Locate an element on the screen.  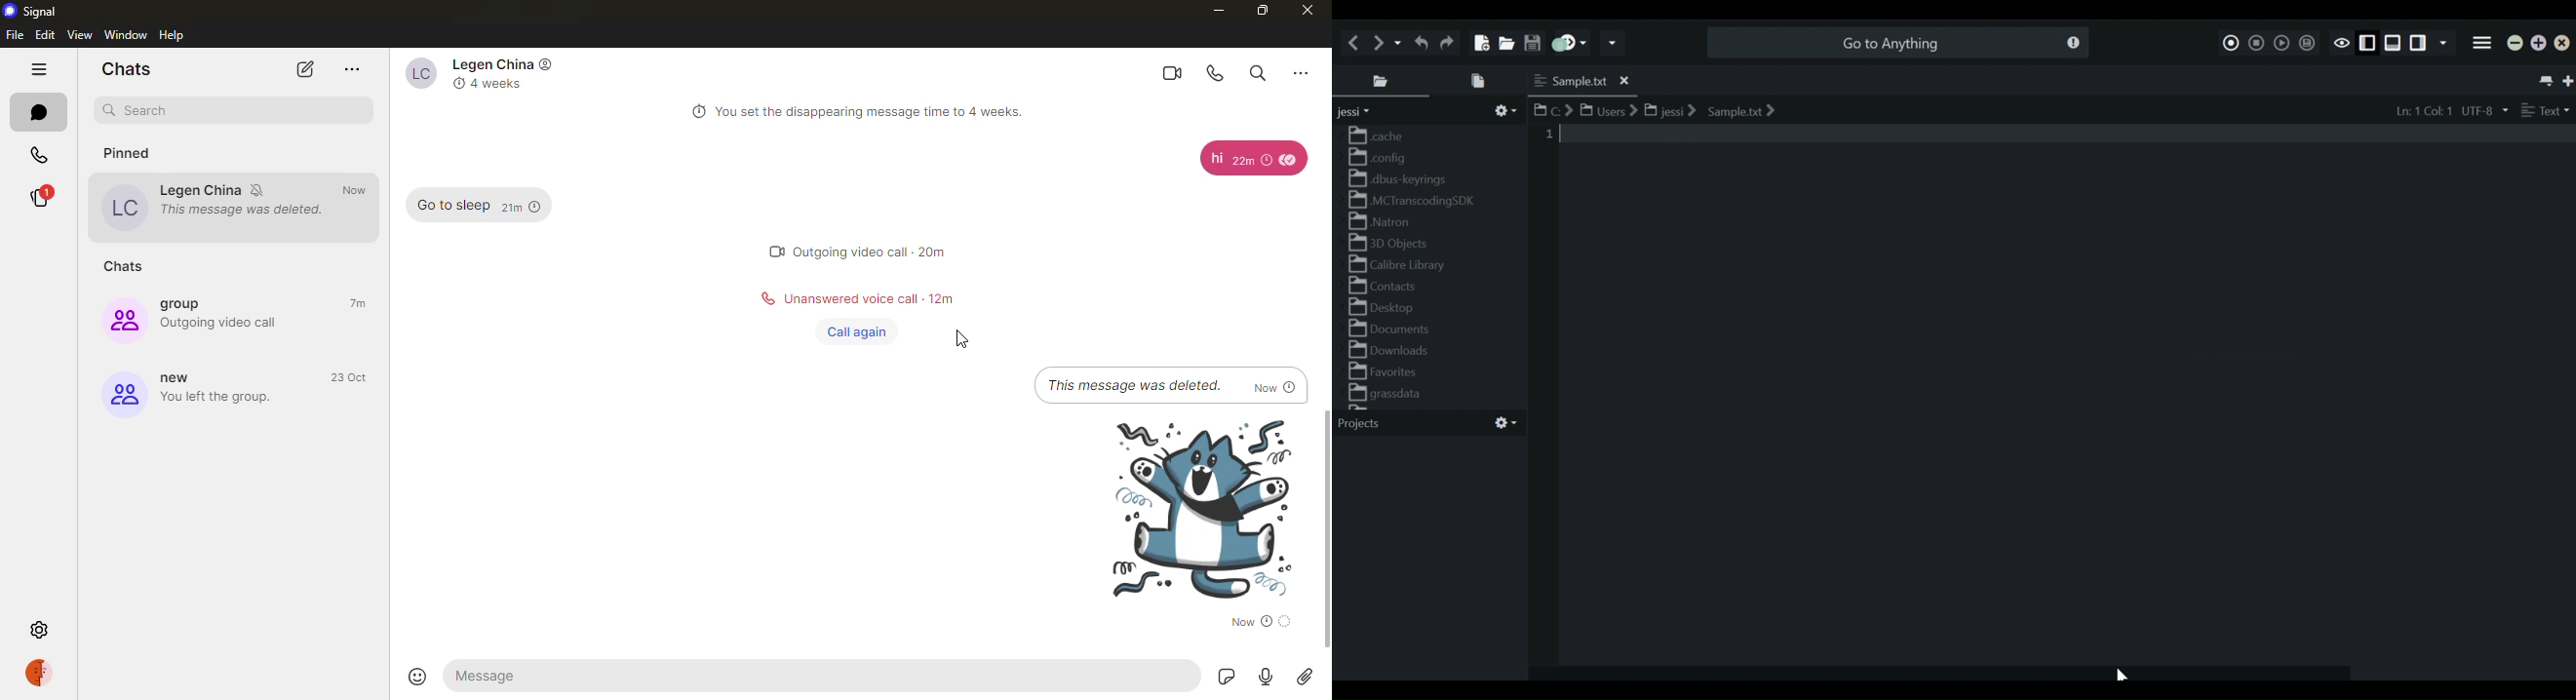
Goto sleep is located at coordinates (445, 206).